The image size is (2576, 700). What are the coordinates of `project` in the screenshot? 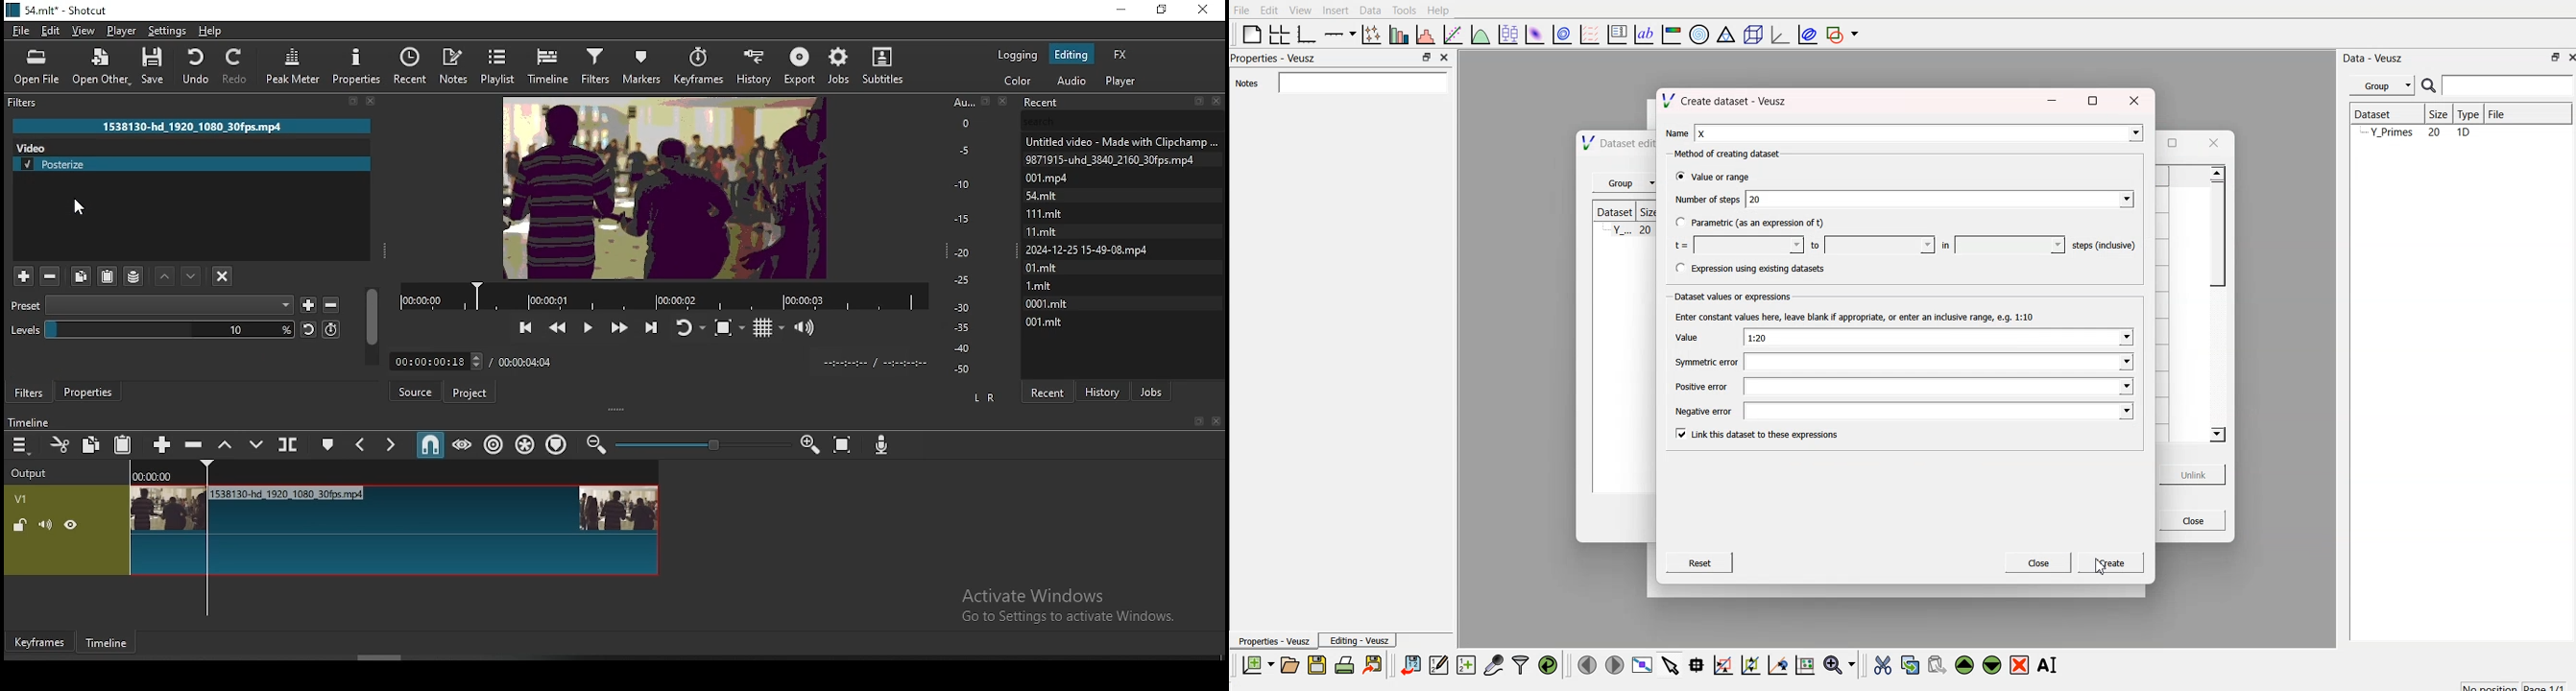 It's located at (468, 390).